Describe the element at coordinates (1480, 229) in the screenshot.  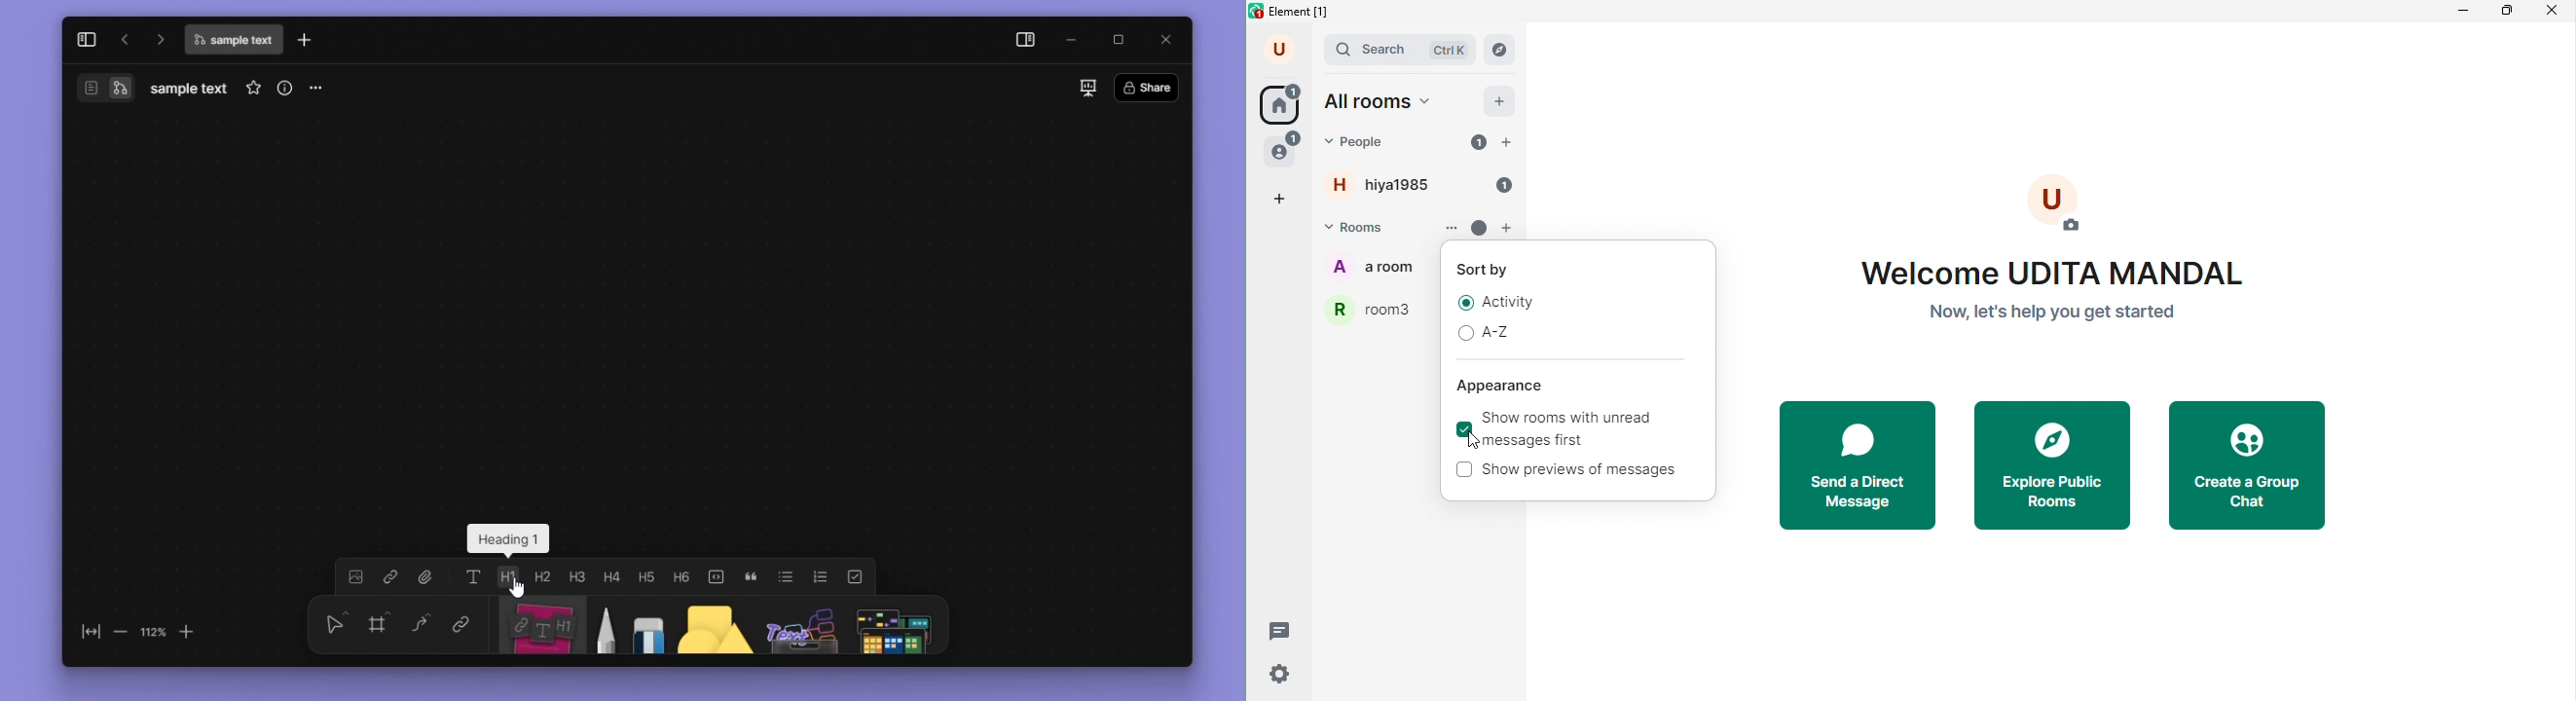
I see `unread message` at that location.